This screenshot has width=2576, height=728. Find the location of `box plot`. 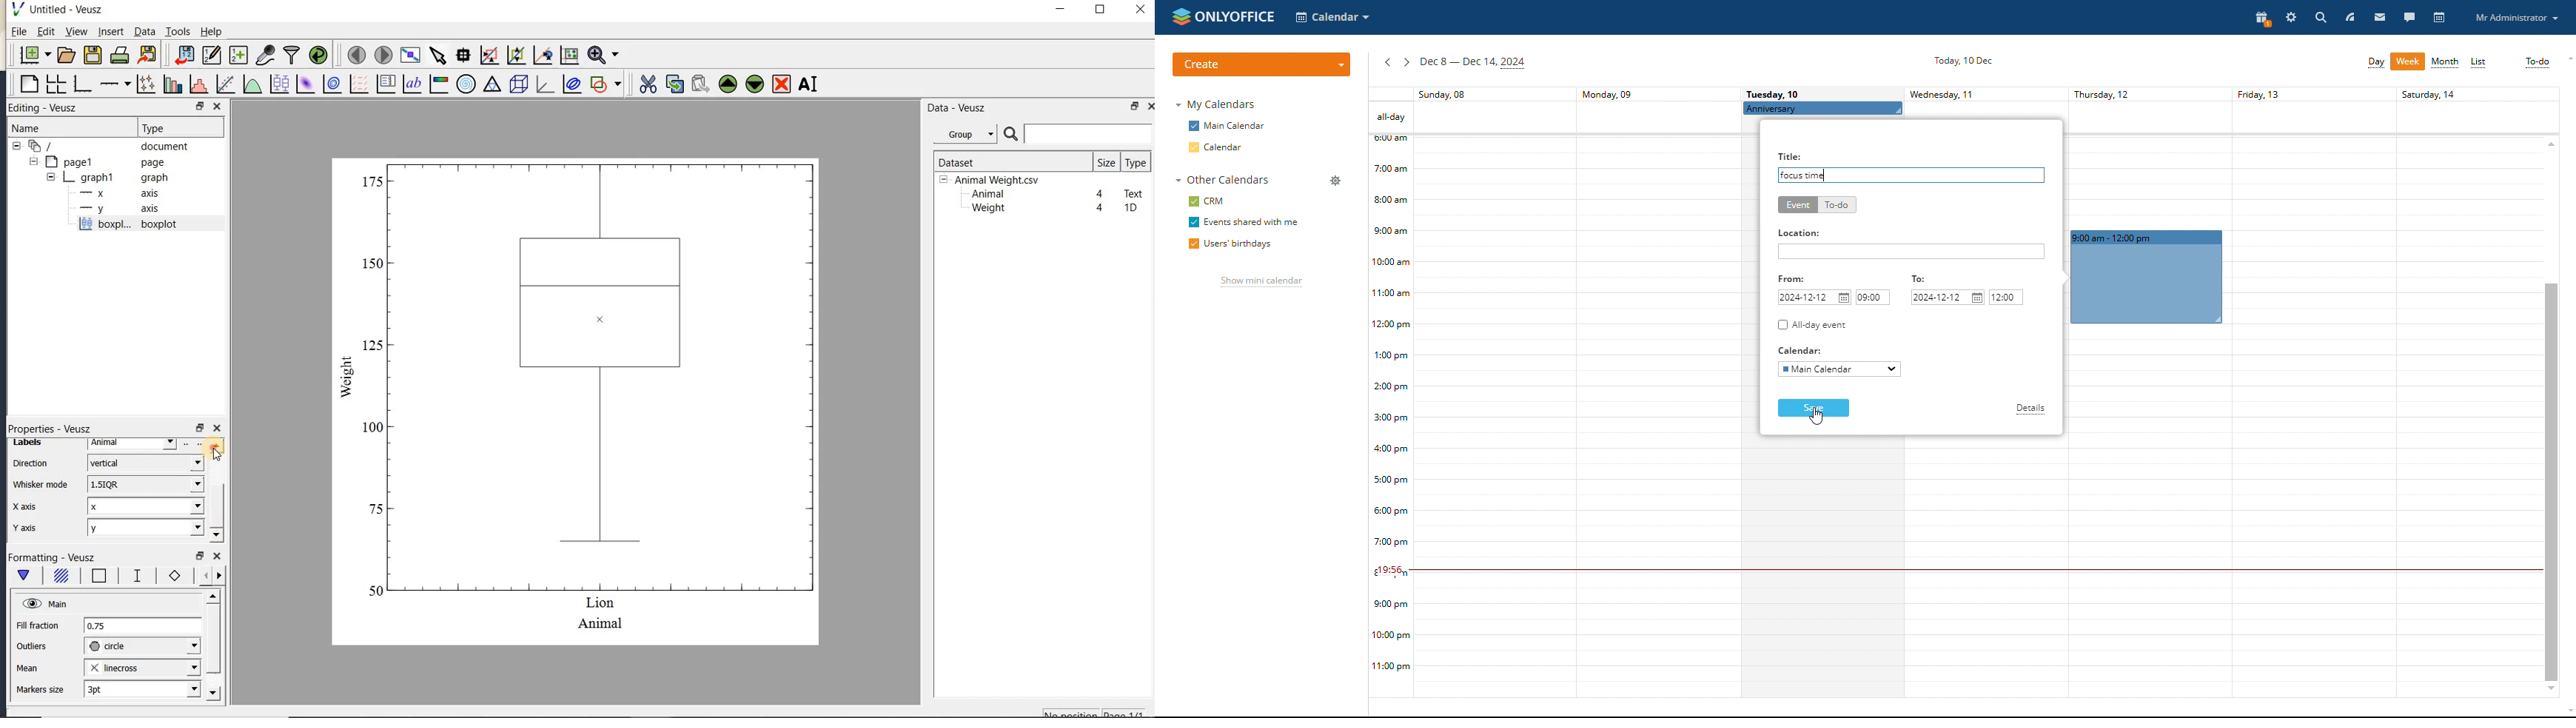

box plot is located at coordinates (578, 400).